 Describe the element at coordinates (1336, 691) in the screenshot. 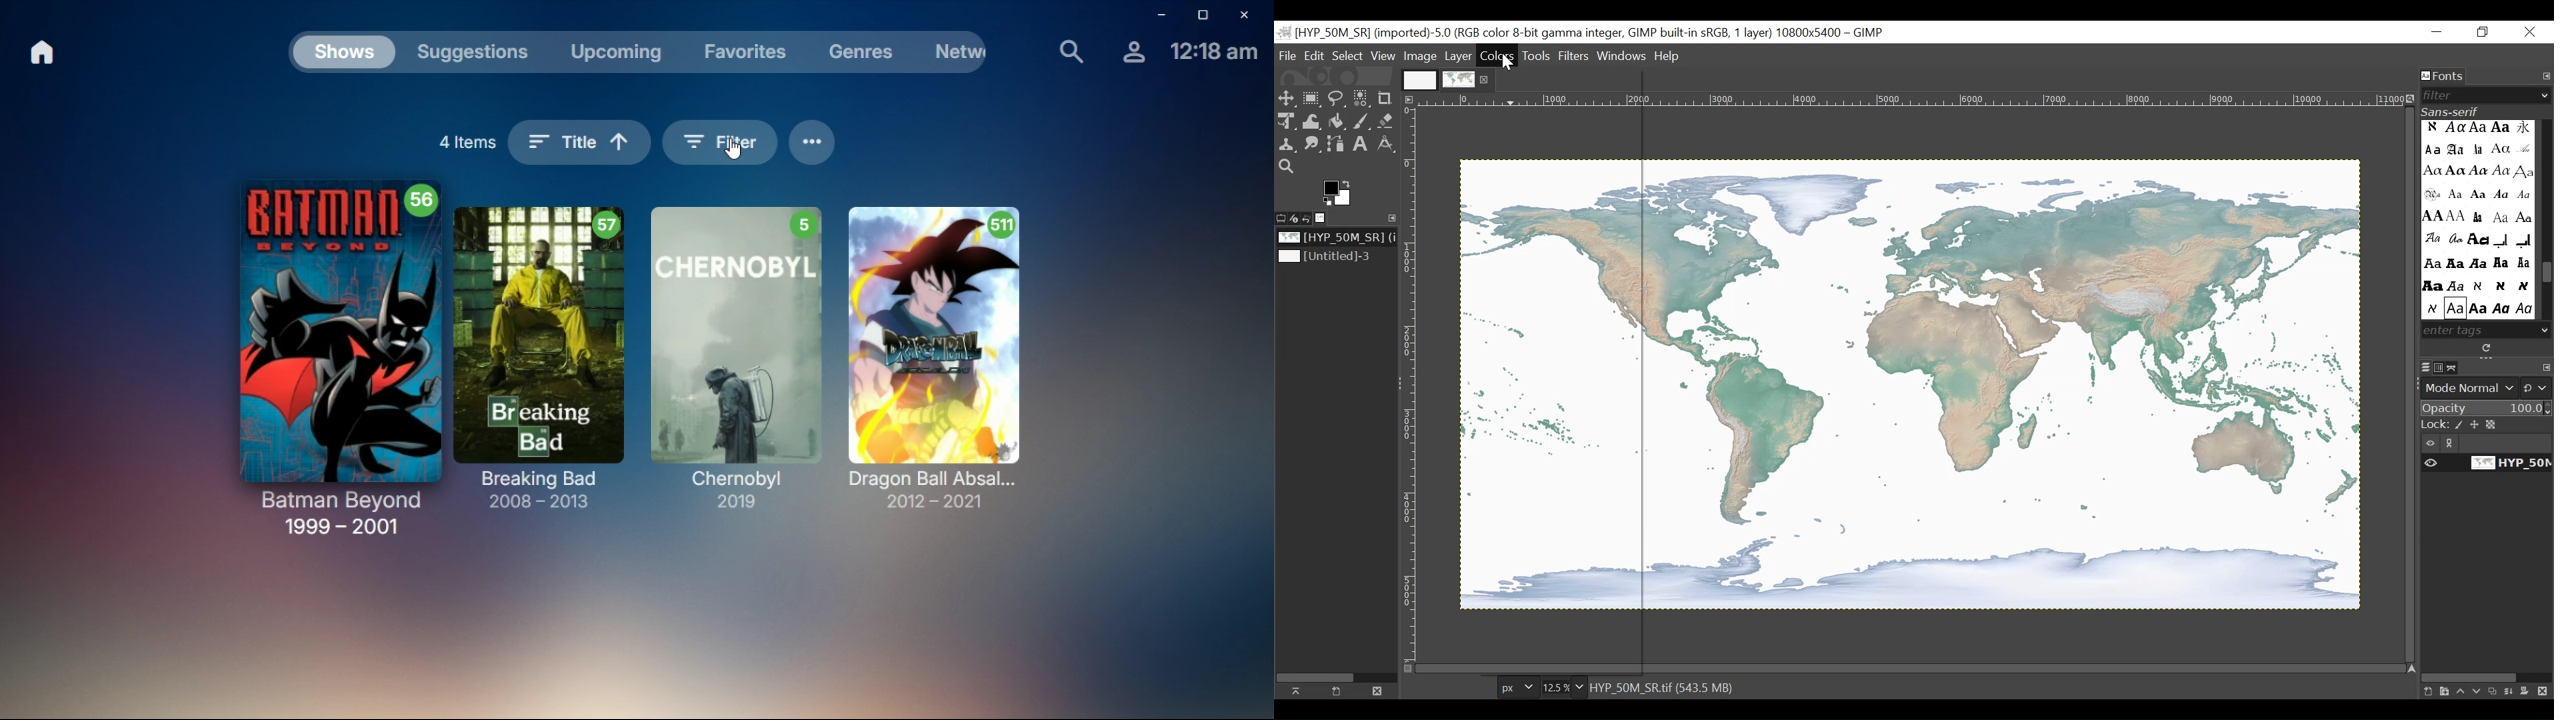

I see `Create a new display` at that location.